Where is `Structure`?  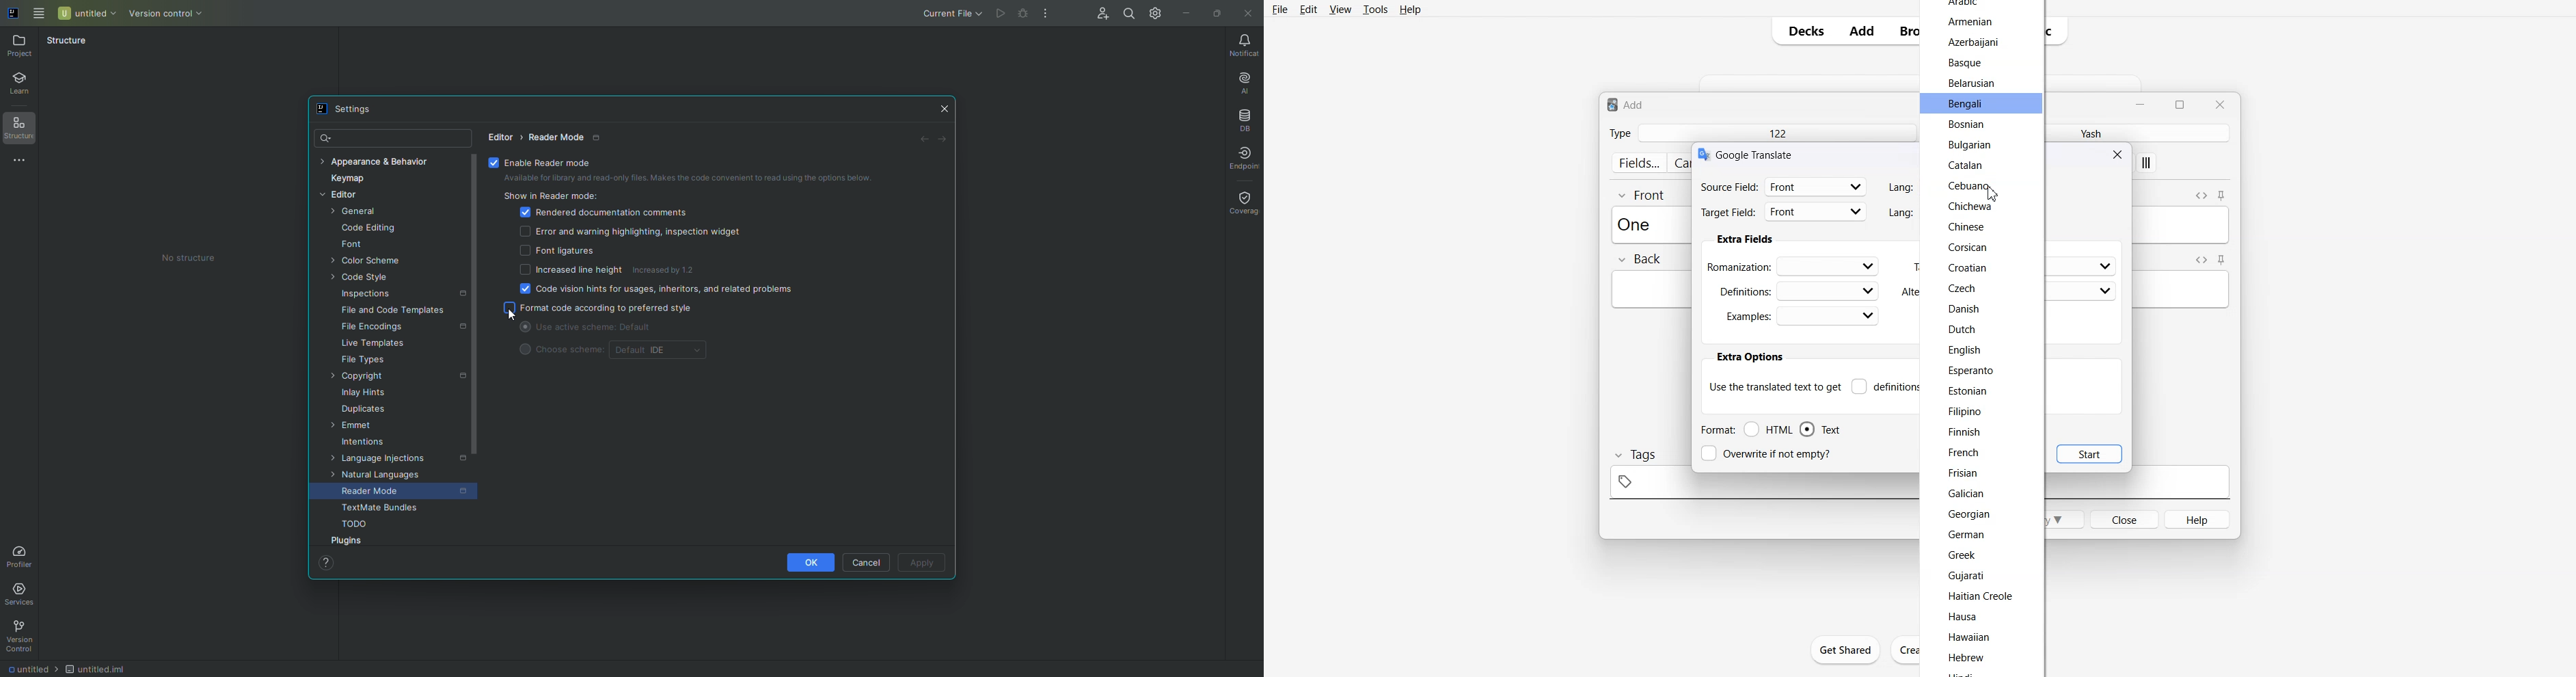 Structure is located at coordinates (22, 127).